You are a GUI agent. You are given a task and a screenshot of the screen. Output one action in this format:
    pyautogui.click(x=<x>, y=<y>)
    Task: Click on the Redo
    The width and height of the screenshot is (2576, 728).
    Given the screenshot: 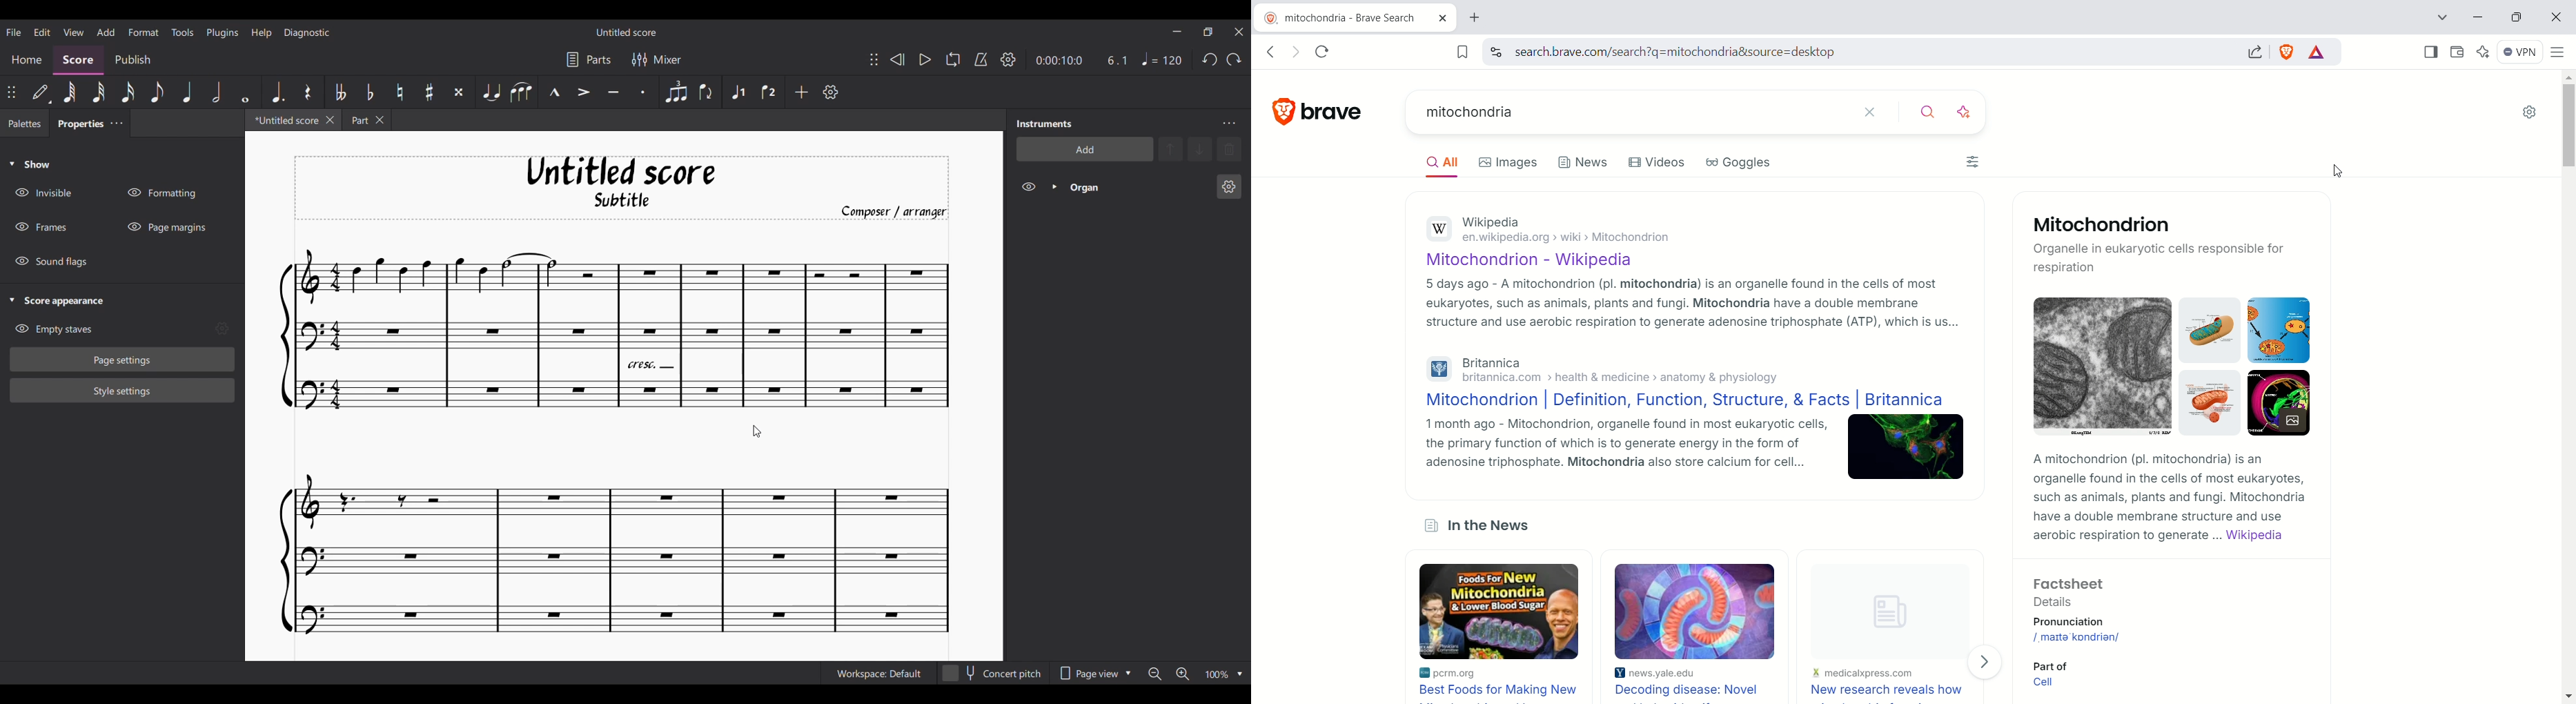 What is the action you would take?
    pyautogui.click(x=1234, y=59)
    